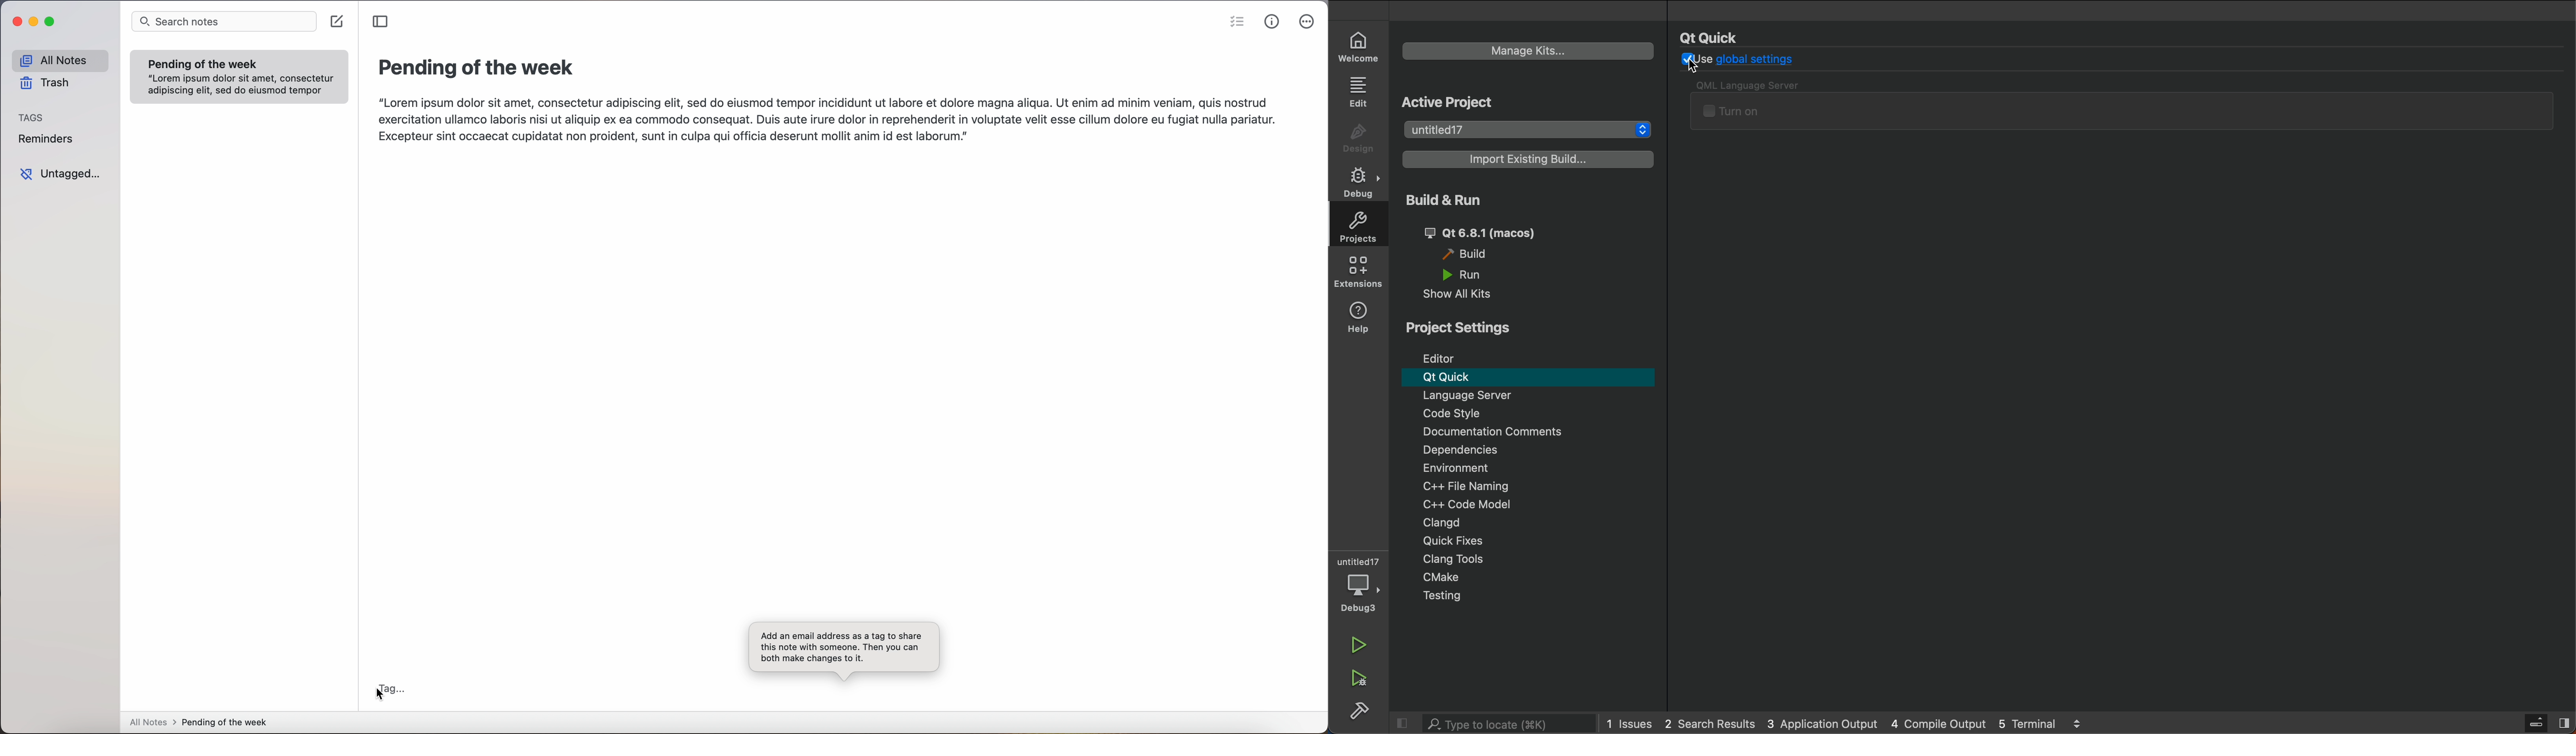  Describe the element at coordinates (1532, 356) in the screenshot. I see `editor` at that location.